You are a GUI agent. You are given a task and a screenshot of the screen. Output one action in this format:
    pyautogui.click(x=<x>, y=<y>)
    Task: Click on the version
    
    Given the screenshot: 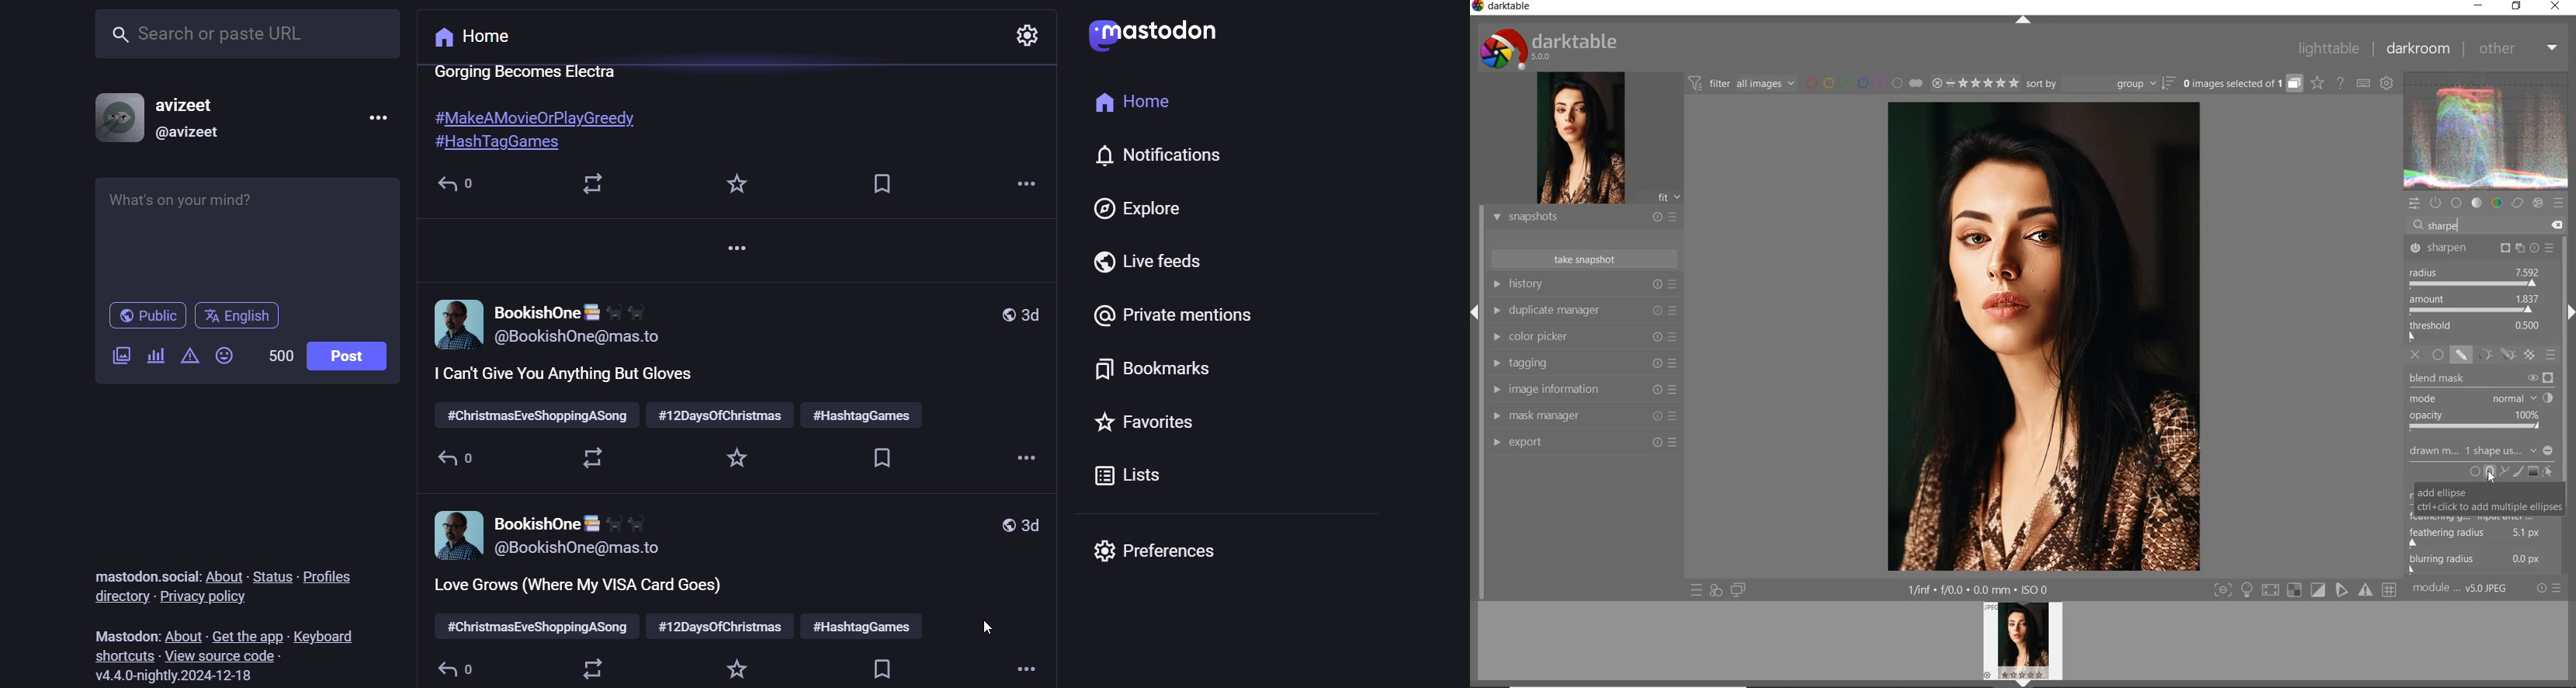 What is the action you would take?
    pyautogui.click(x=172, y=676)
    